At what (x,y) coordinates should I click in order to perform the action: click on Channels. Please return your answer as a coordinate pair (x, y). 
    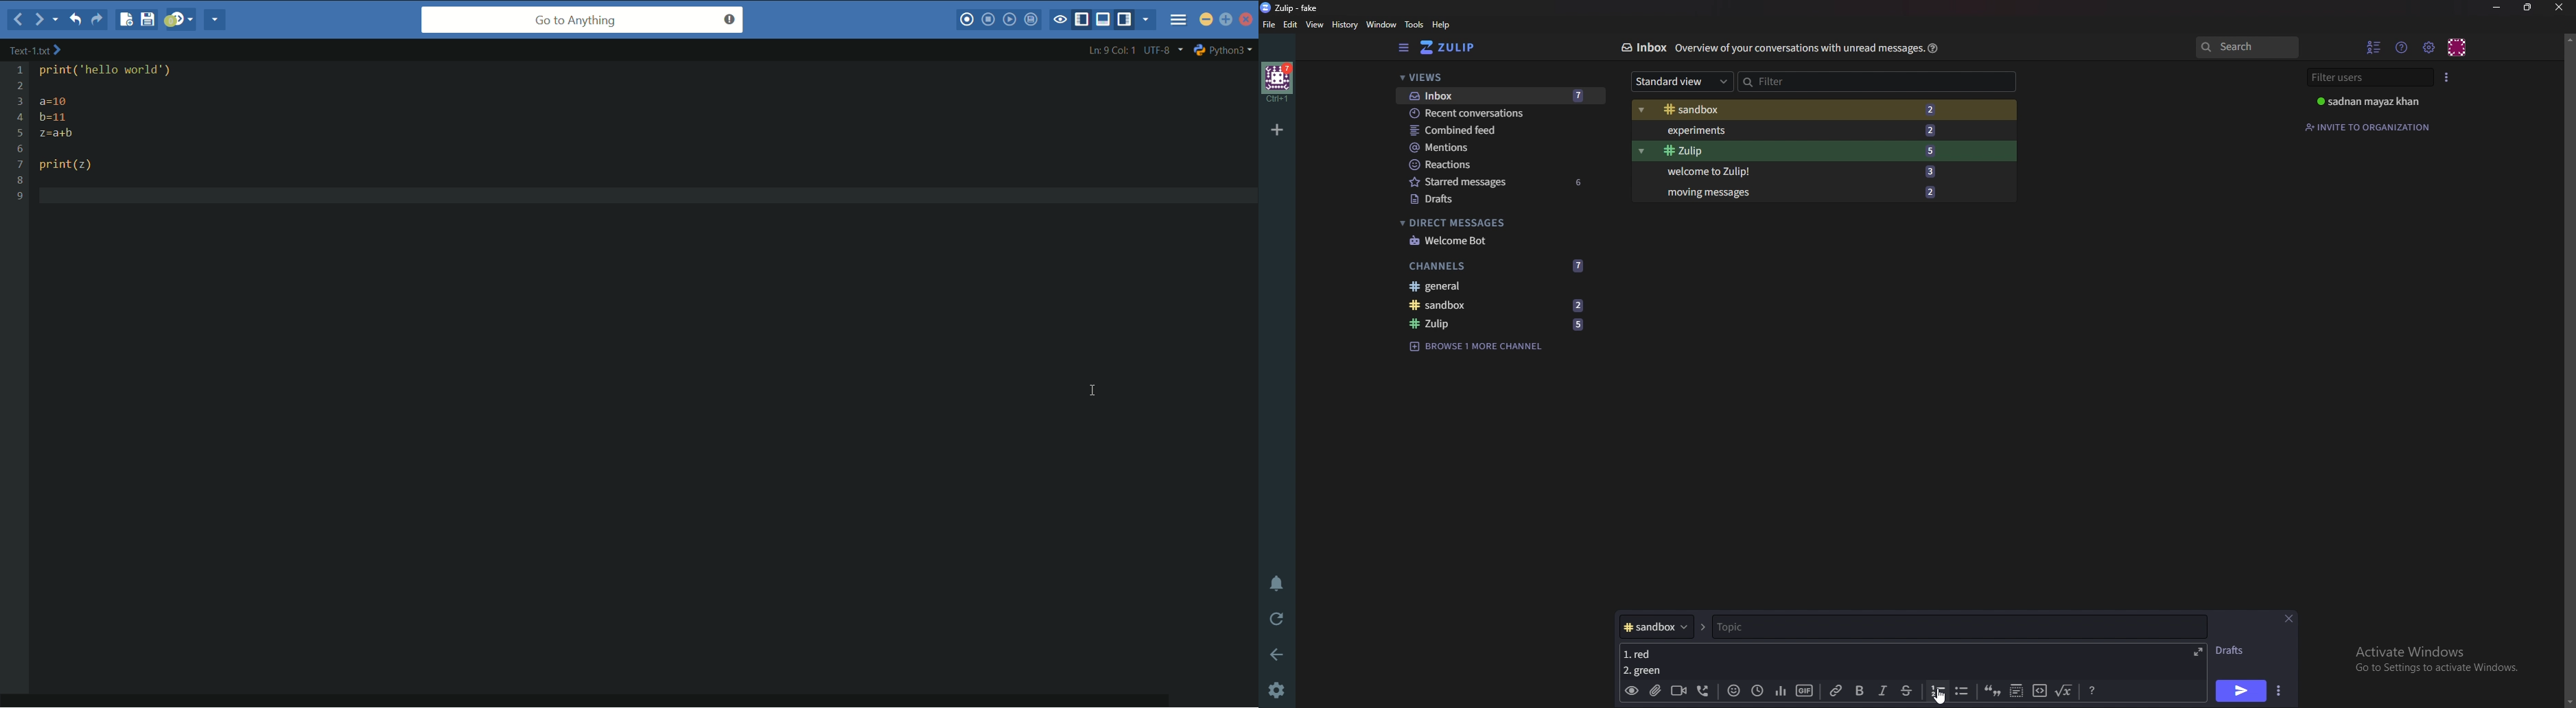
    Looking at the image, I should click on (1499, 264).